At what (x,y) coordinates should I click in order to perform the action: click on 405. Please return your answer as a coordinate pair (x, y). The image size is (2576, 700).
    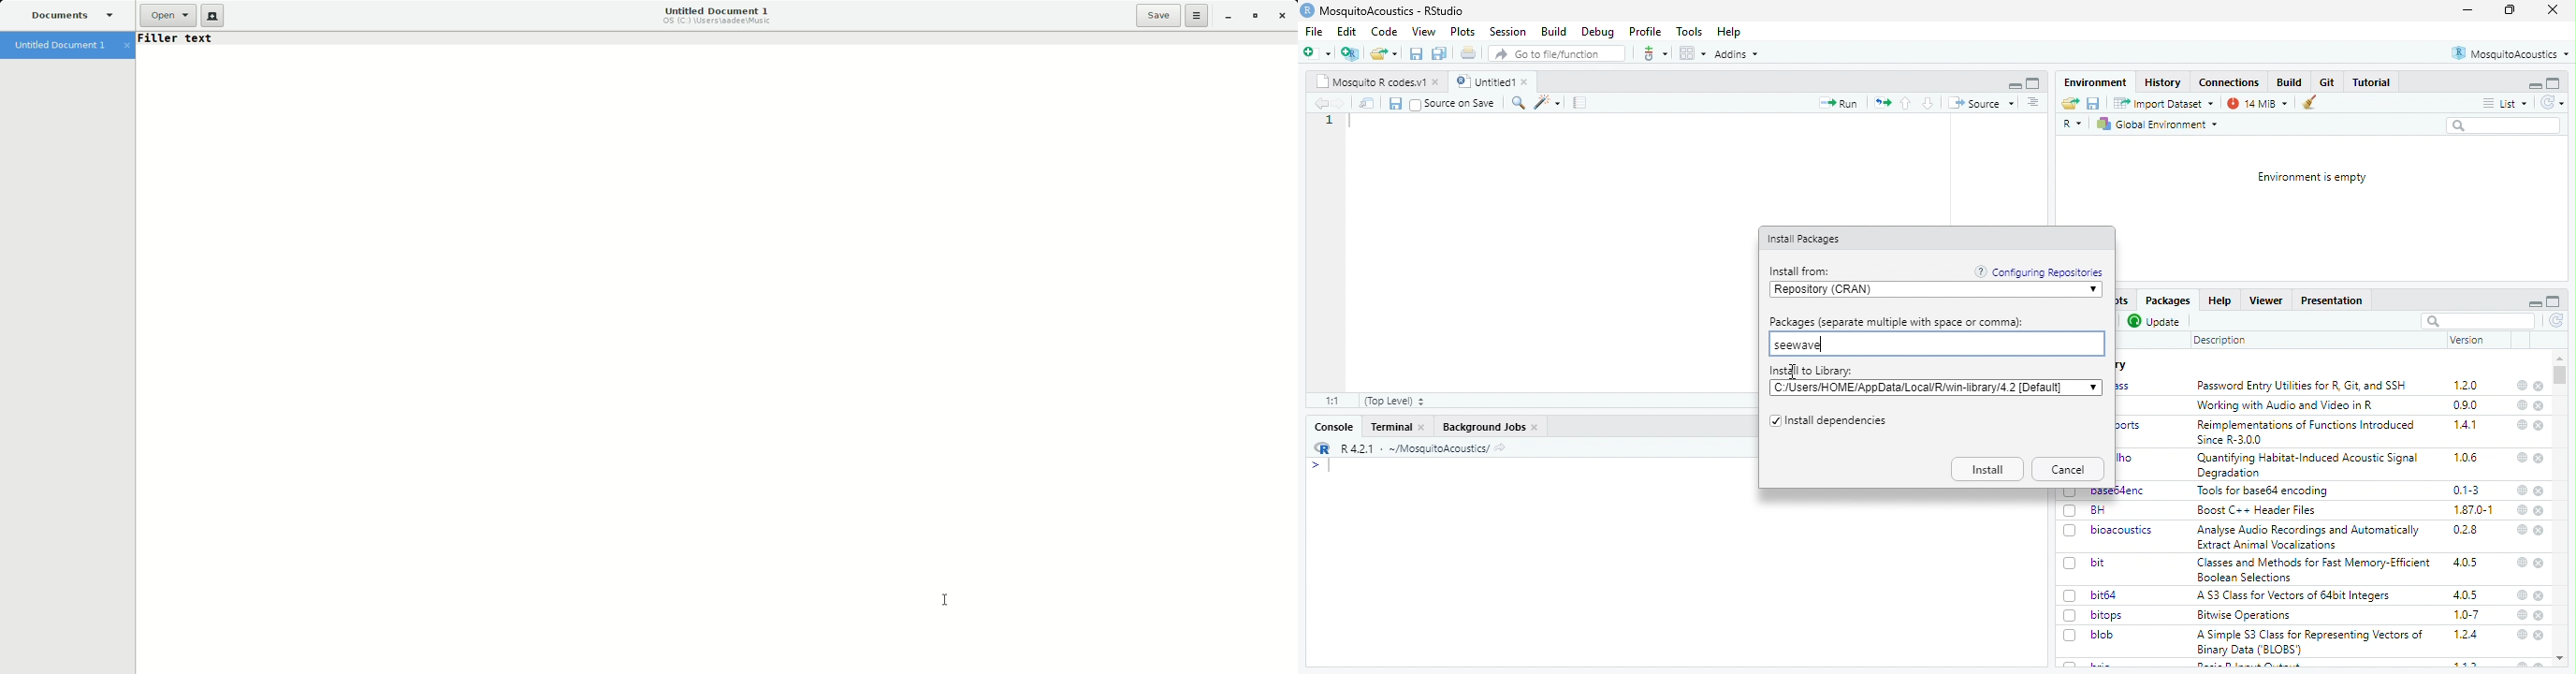
    Looking at the image, I should click on (2467, 595).